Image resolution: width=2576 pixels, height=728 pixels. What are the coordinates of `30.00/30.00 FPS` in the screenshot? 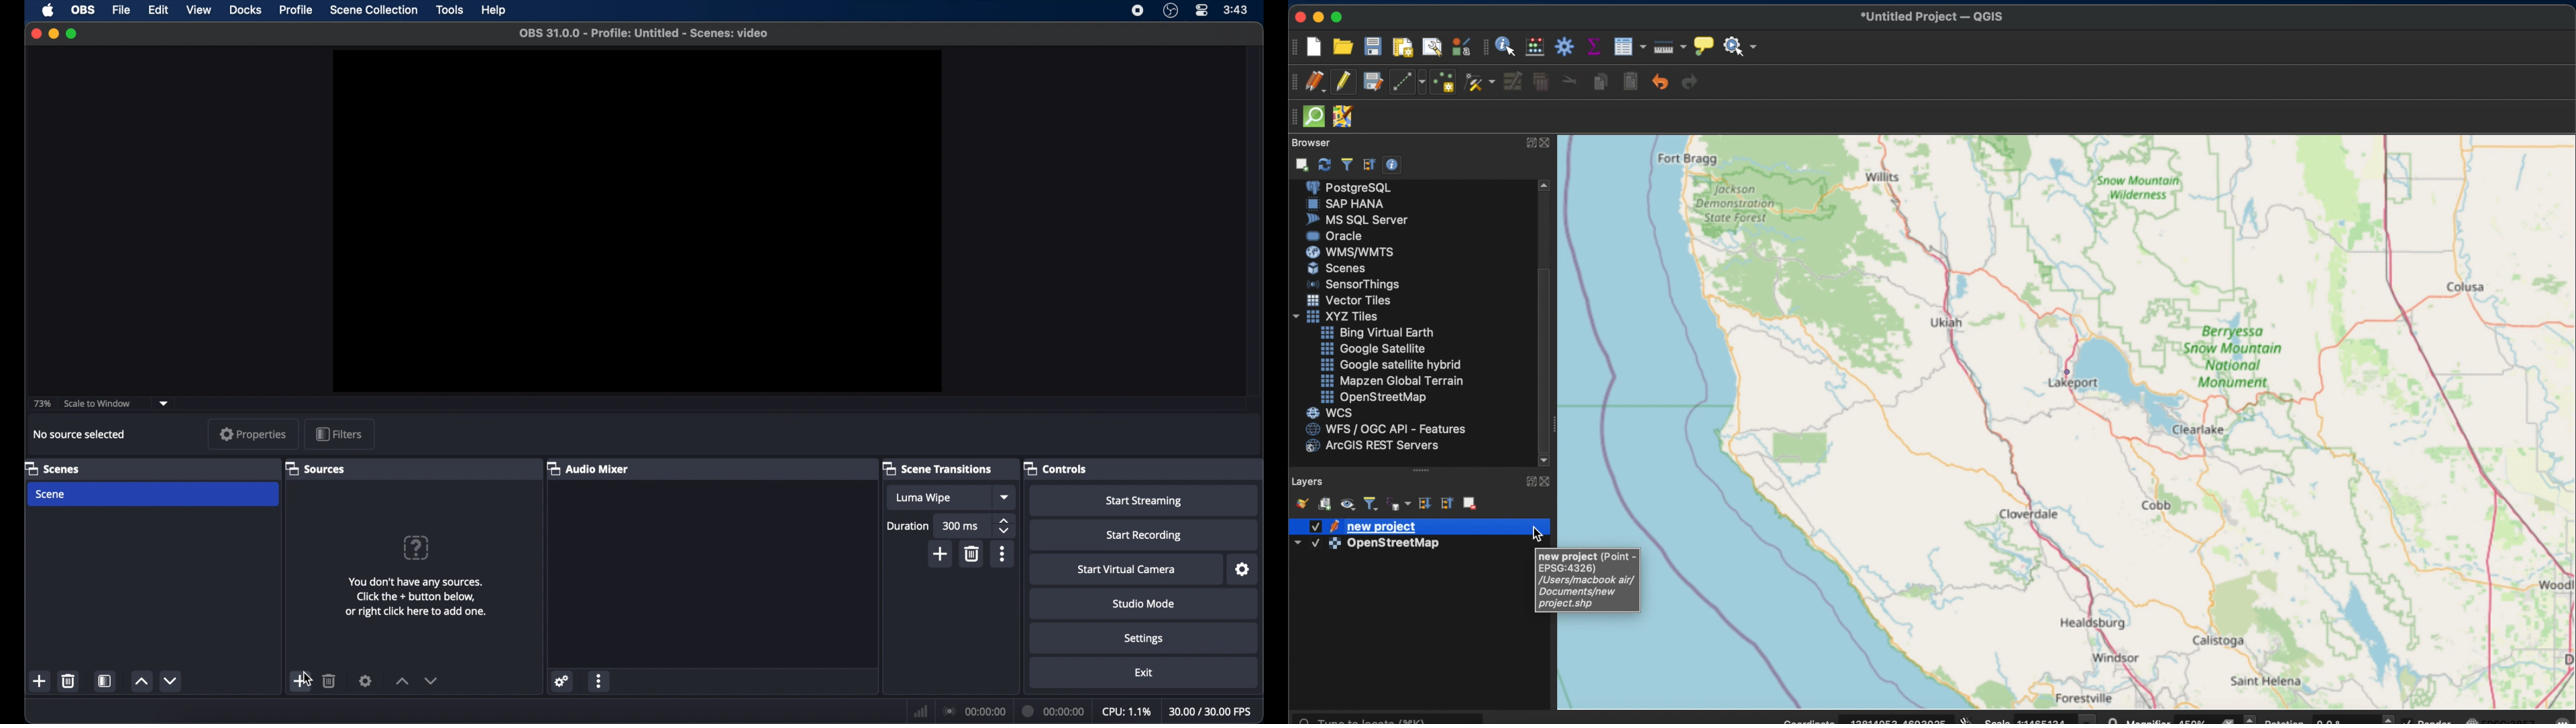 It's located at (1211, 712).